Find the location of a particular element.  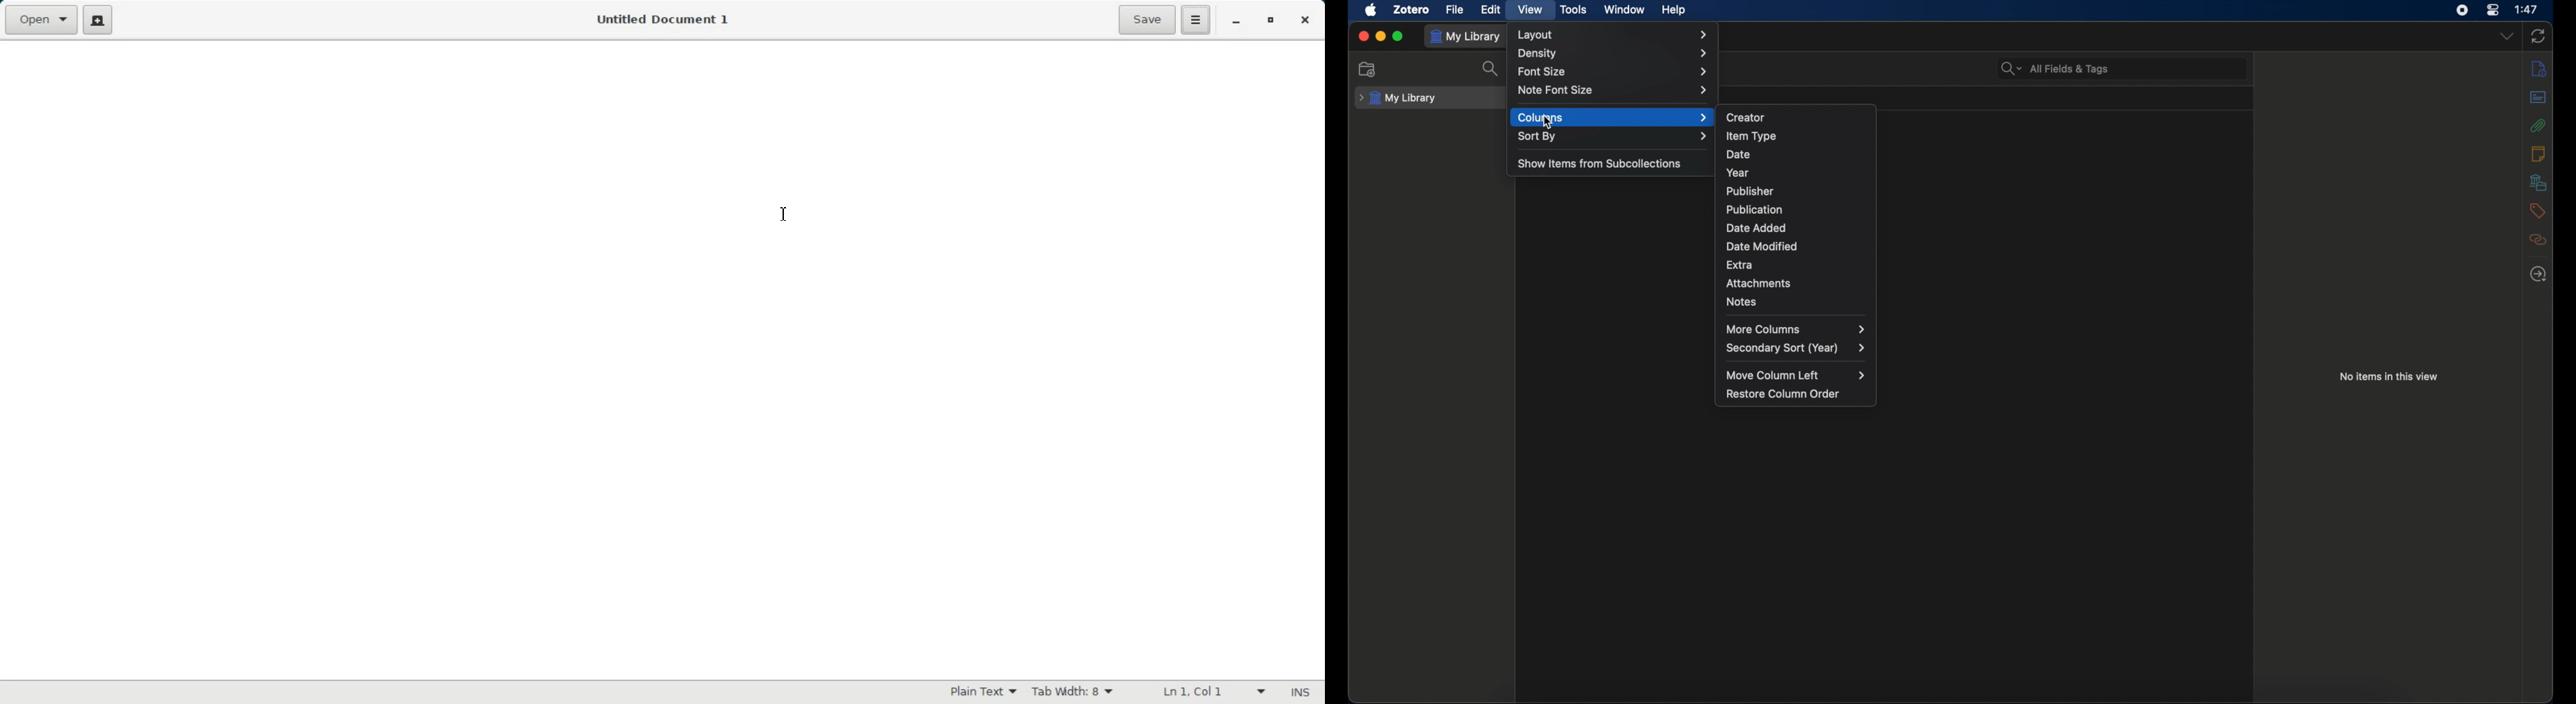

extra is located at coordinates (1740, 264).